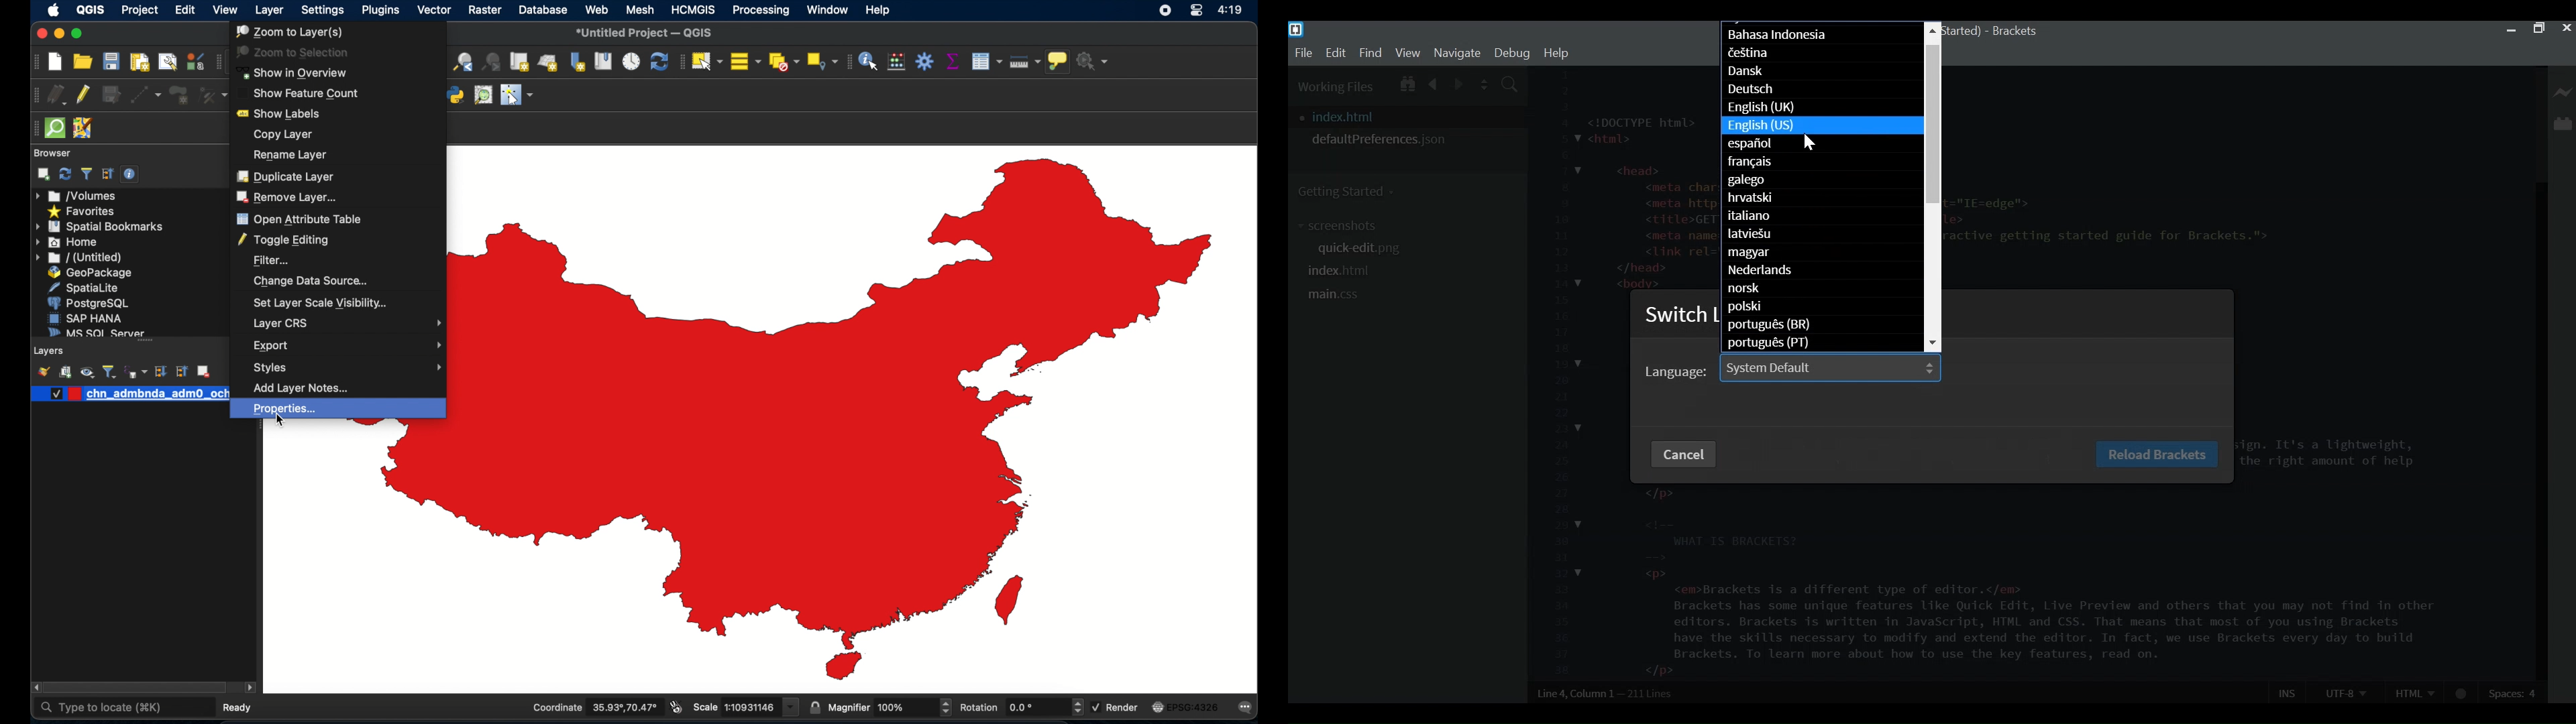 The height and width of the screenshot is (728, 2576). I want to click on new map view, so click(520, 62).